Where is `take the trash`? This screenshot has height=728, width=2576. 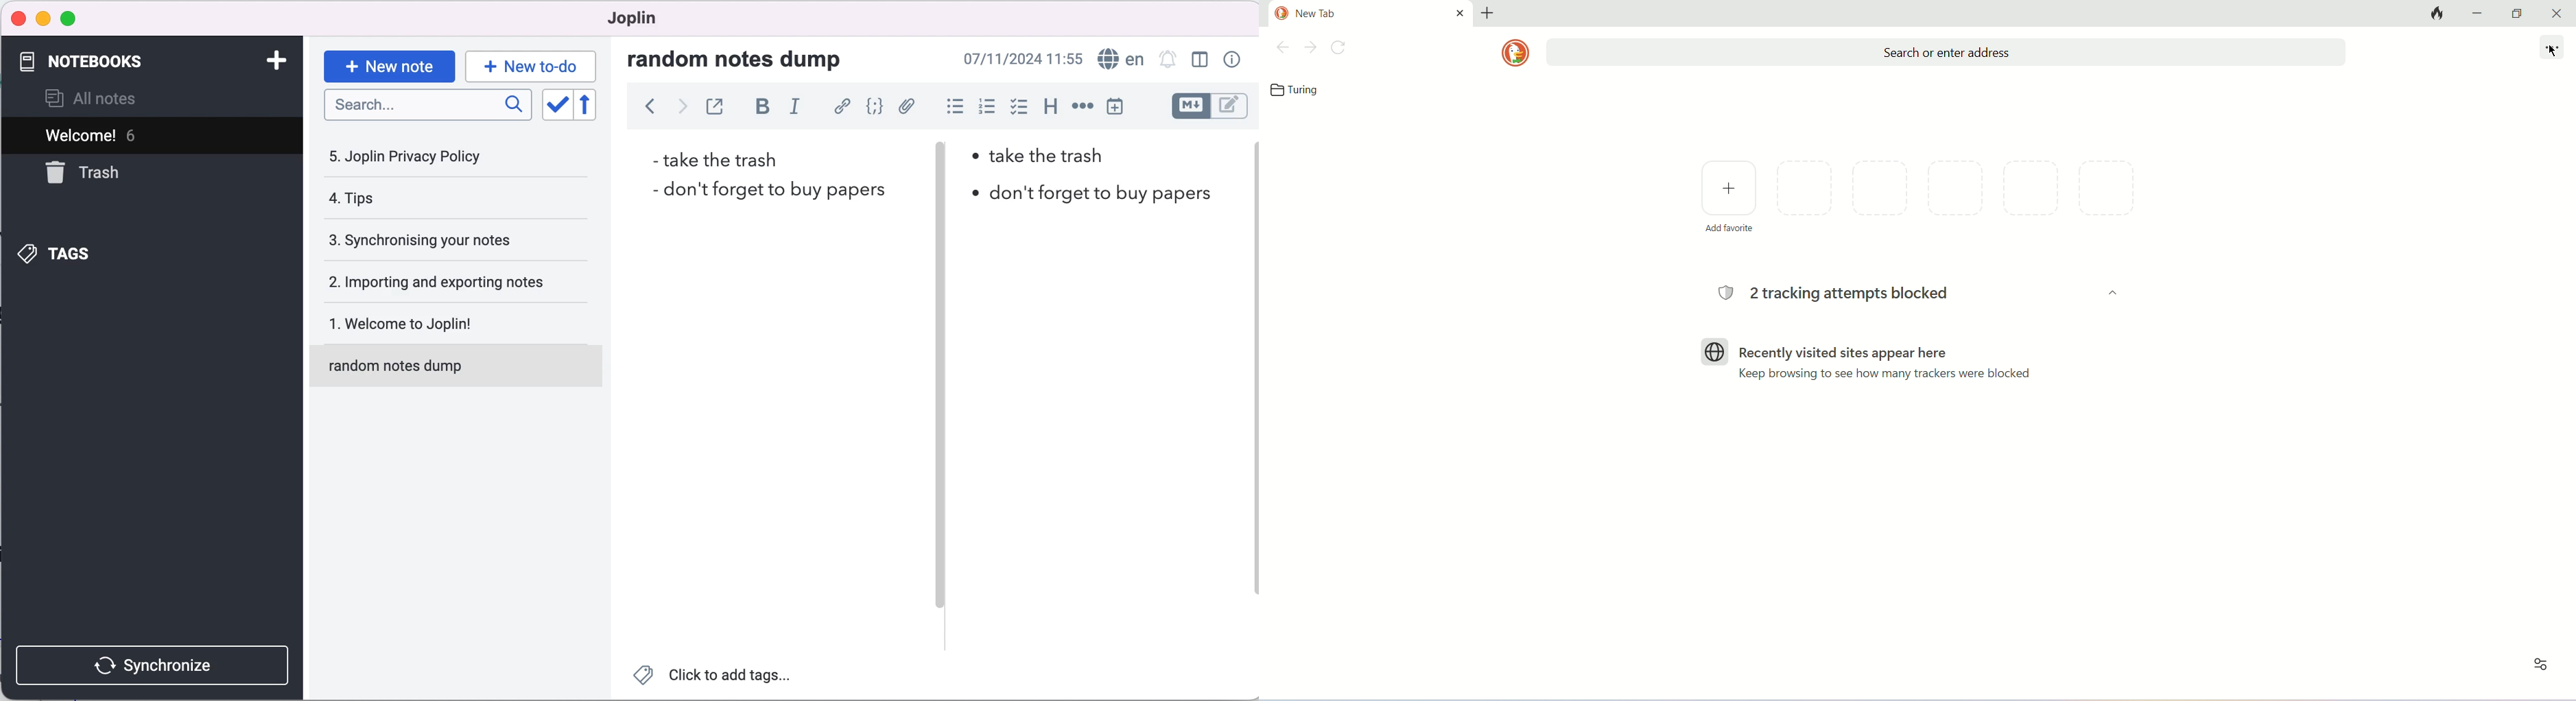
take the trash is located at coordinates (718, 159).